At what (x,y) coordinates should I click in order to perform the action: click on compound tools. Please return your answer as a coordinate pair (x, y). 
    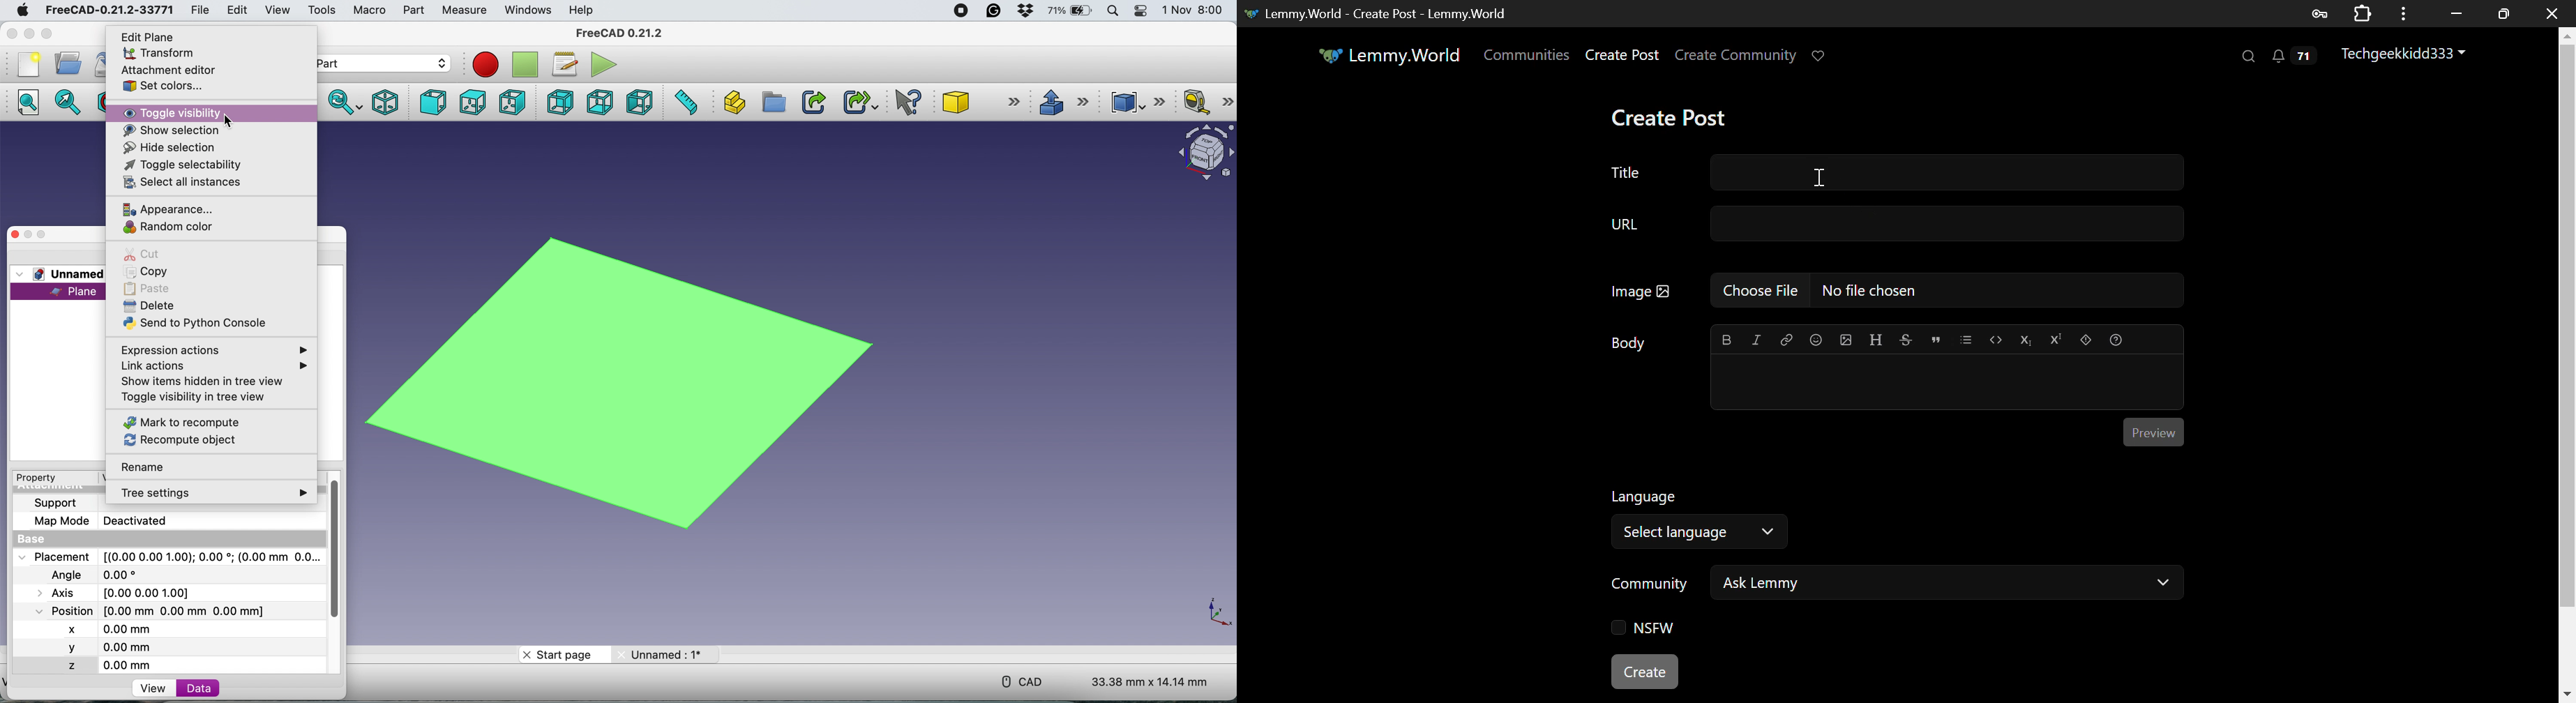
    Looking at the image, I should click on (1141, 99).